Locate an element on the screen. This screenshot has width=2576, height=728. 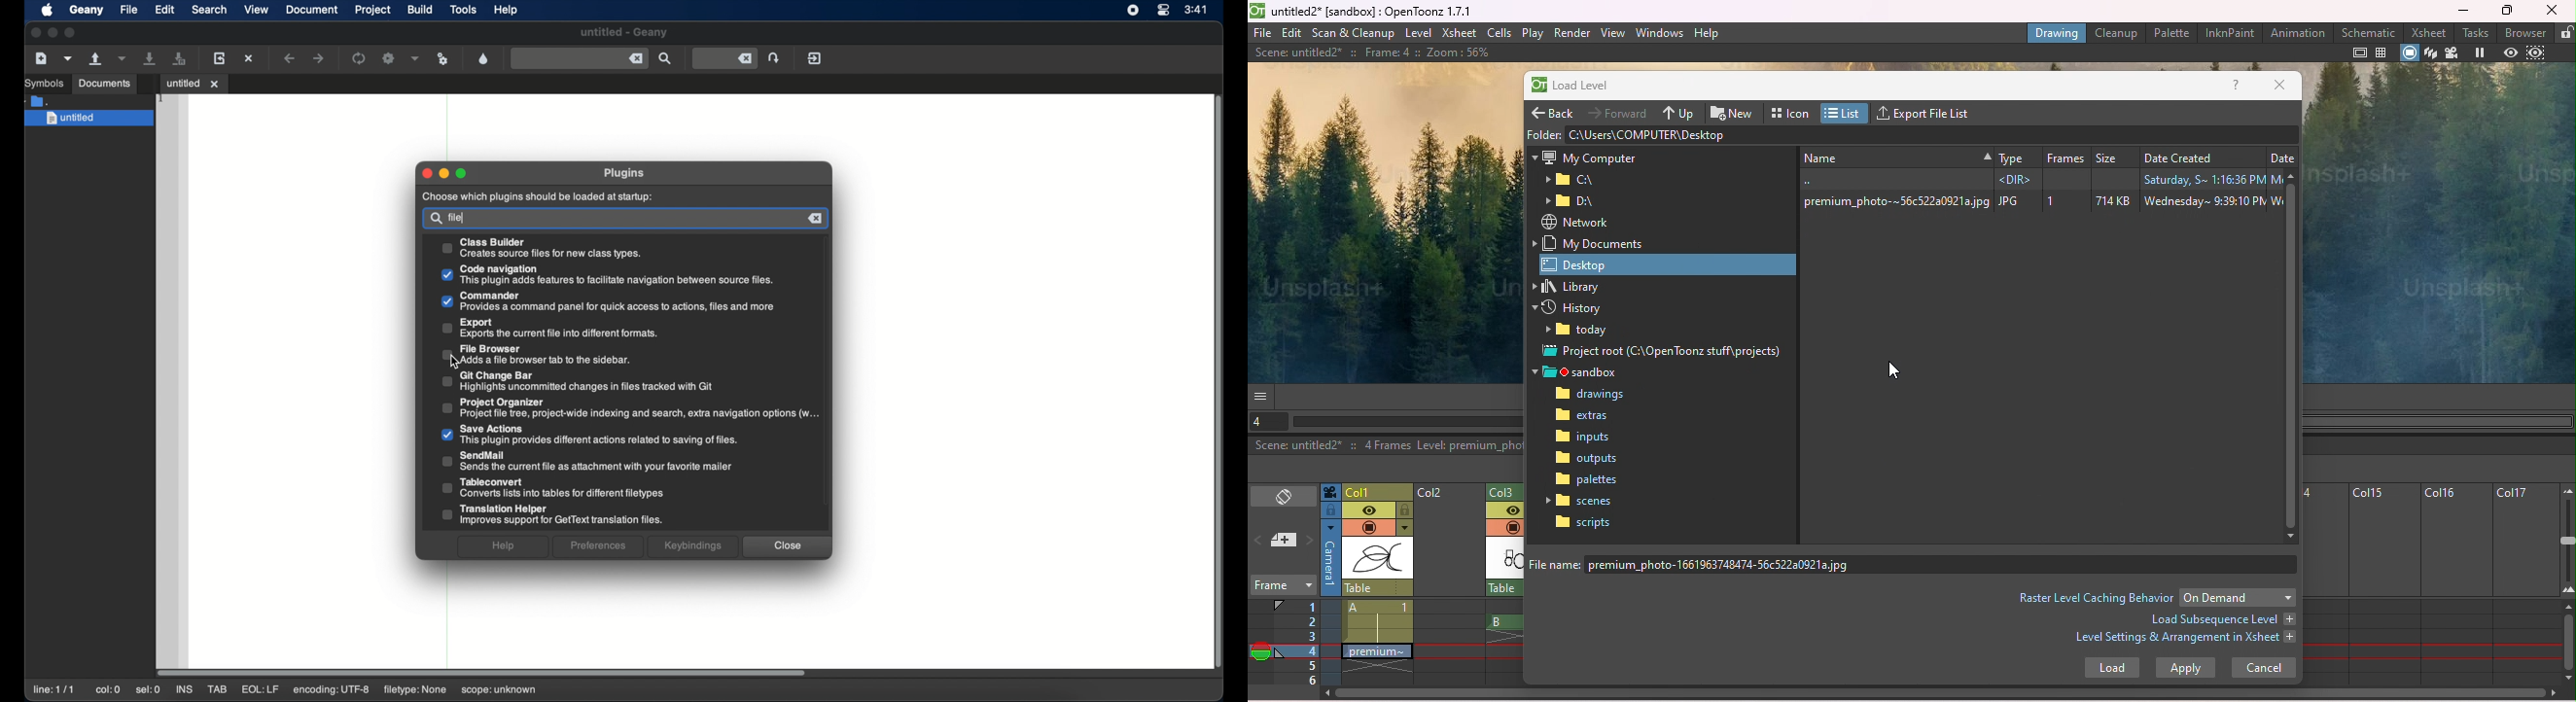
tab is located at coordinates (218, 690).